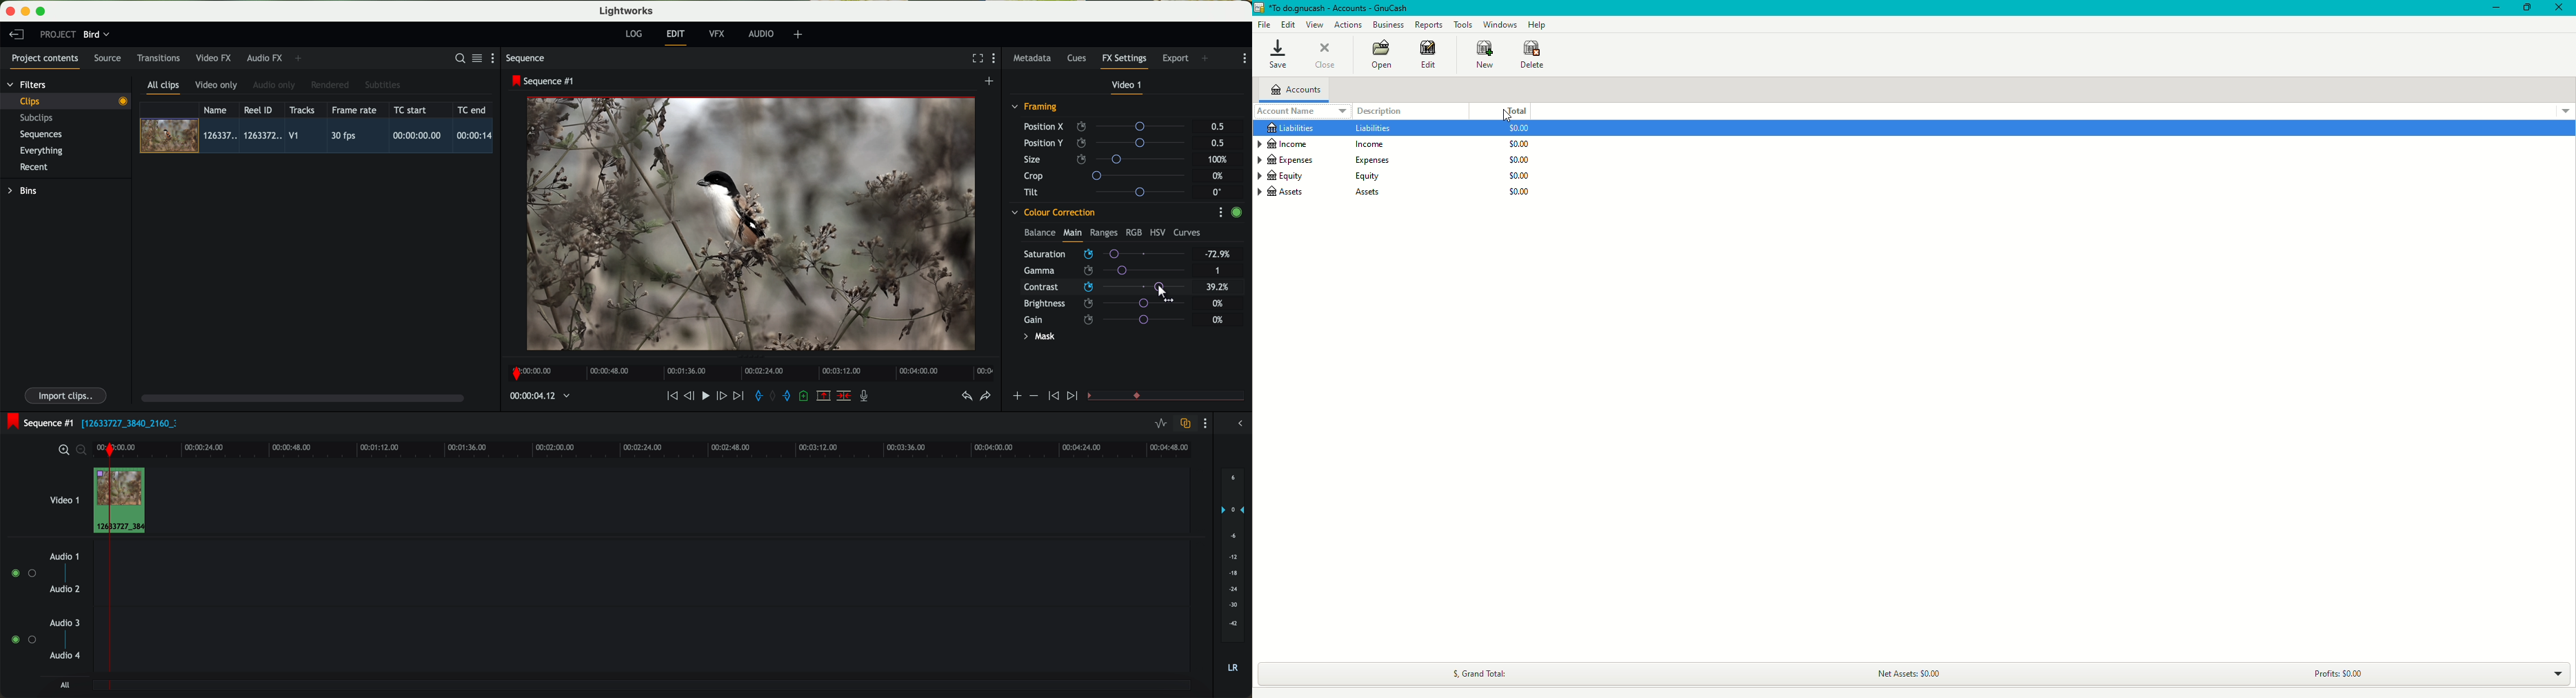 This screenshot has width=2576, height=700. I want to click on icon, so click(1052, 396).